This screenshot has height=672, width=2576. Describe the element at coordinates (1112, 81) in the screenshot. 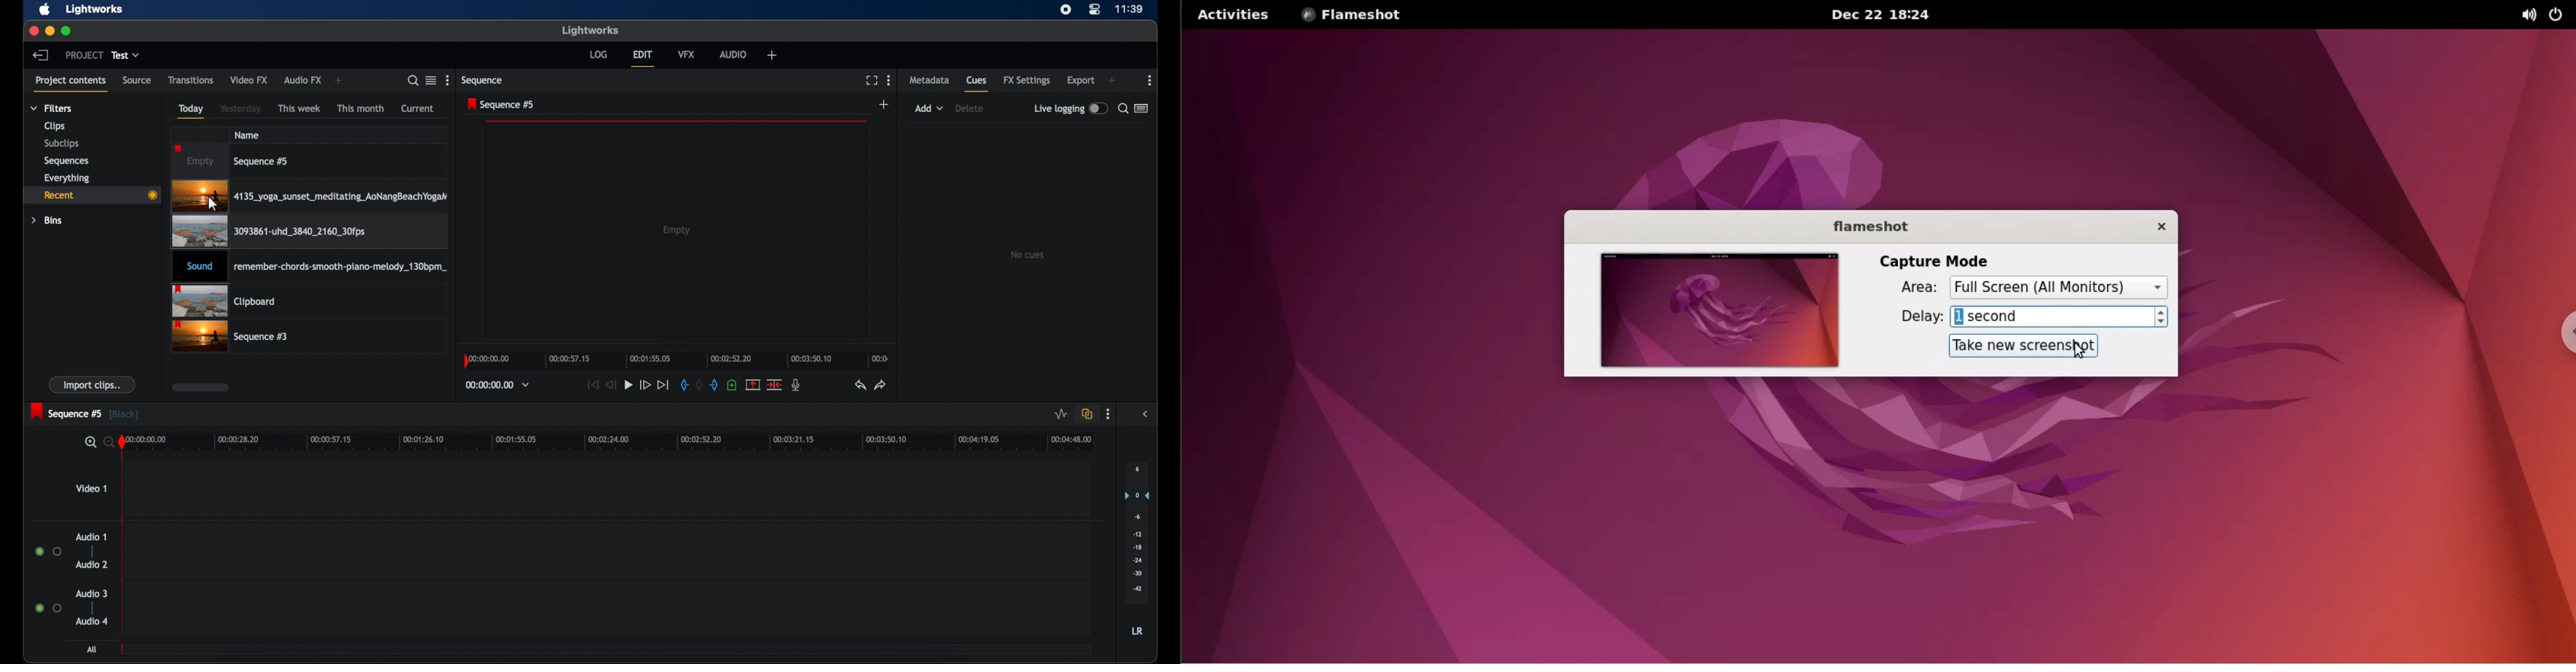

I see `add` at that location.